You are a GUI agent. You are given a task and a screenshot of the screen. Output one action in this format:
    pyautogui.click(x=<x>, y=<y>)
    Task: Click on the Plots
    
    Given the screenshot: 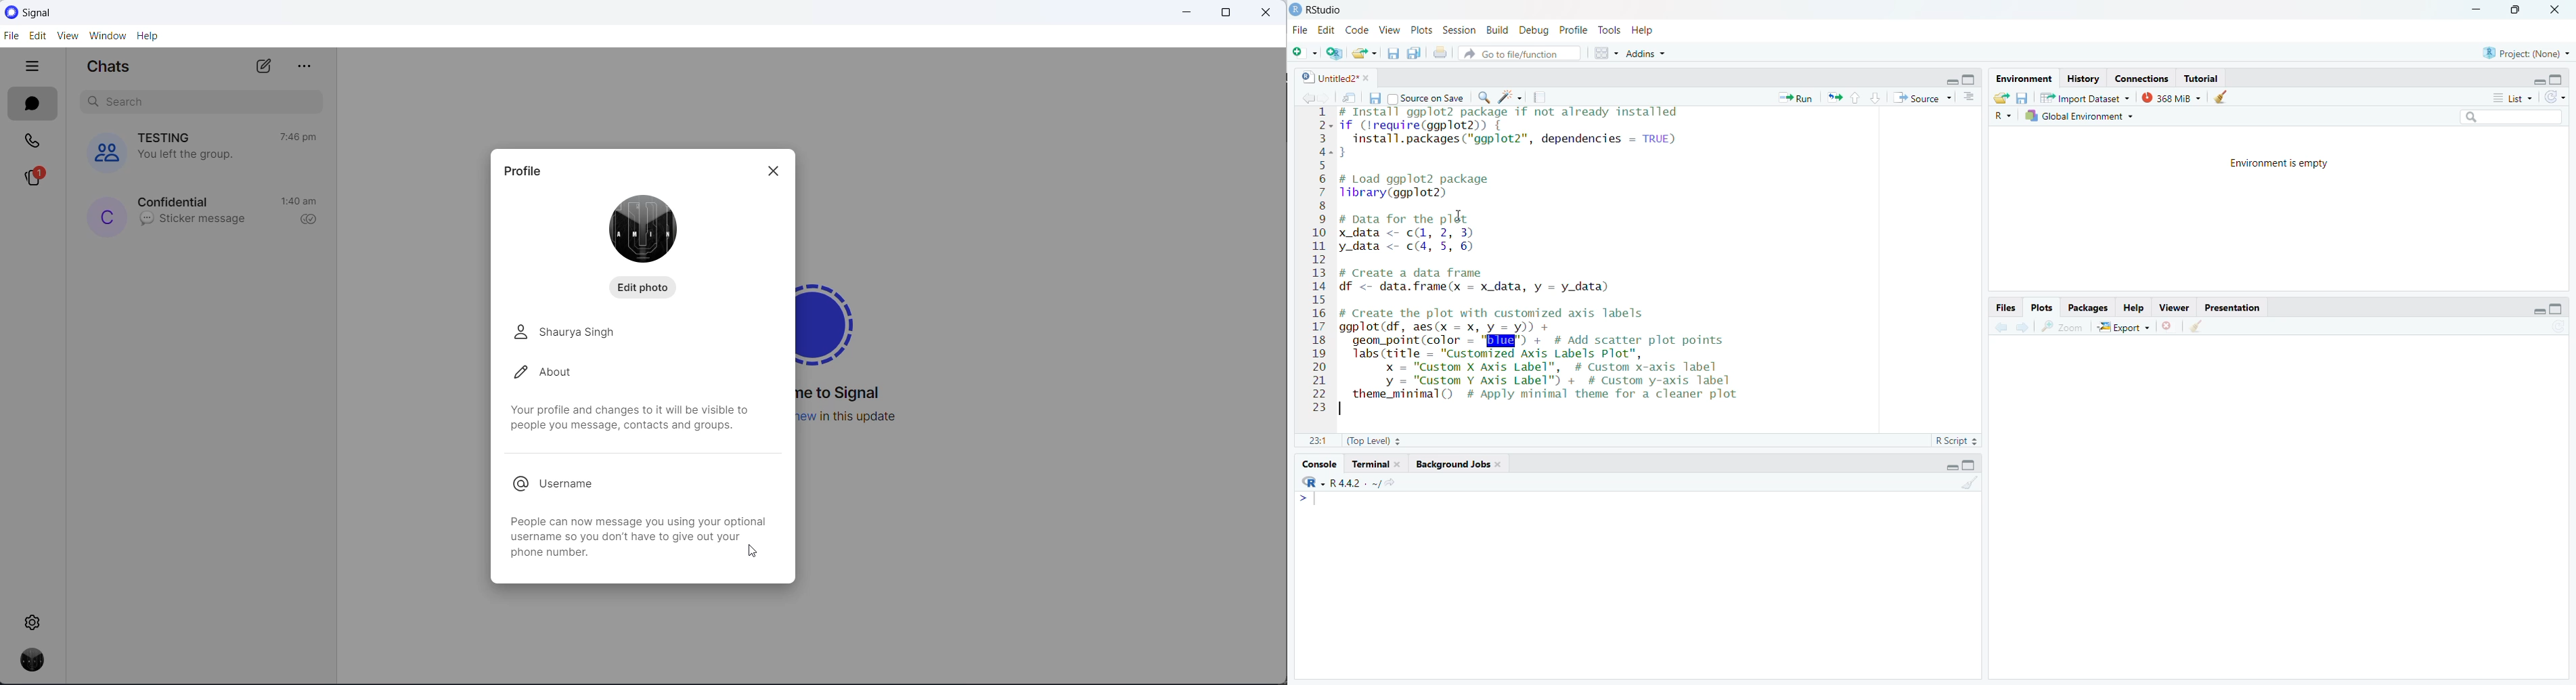 What is the action you would take?
    pyautogui.click(x=1420, y=29)
    